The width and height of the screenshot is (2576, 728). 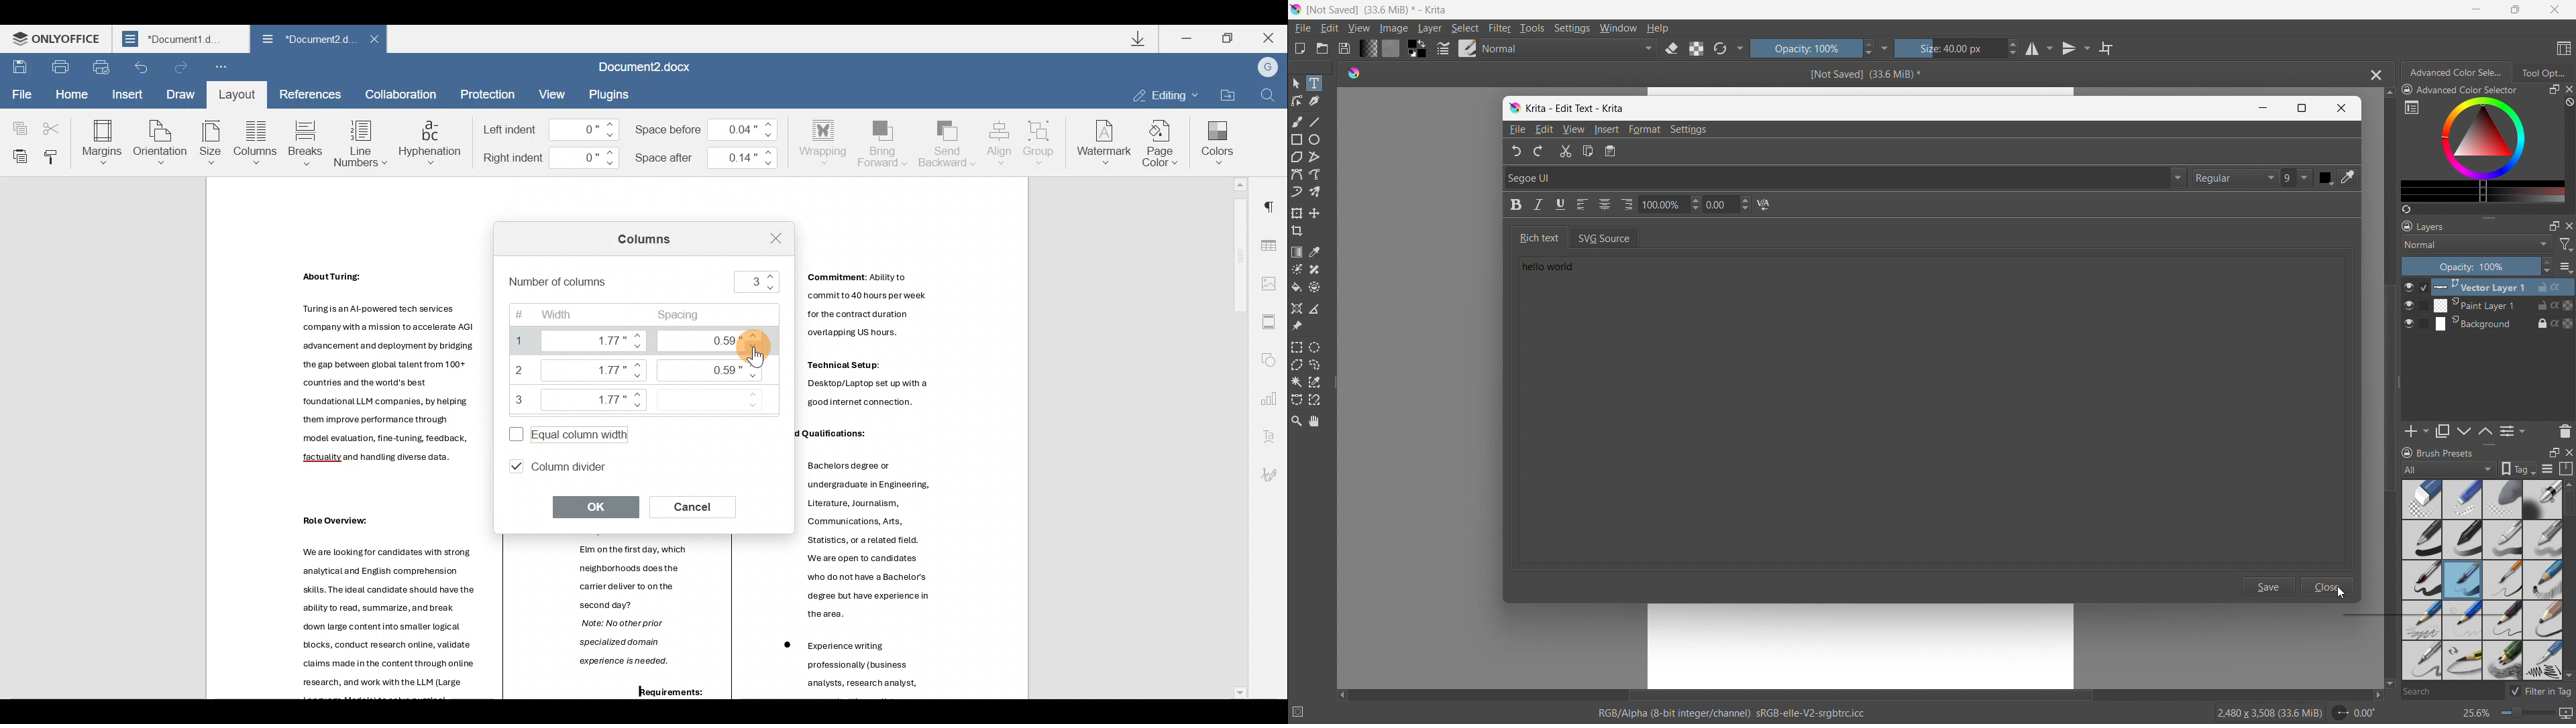 What do you see at coordinates (1140, 40) in the screenshot?
I see `Downloads` at bounding box center [1140, 40].